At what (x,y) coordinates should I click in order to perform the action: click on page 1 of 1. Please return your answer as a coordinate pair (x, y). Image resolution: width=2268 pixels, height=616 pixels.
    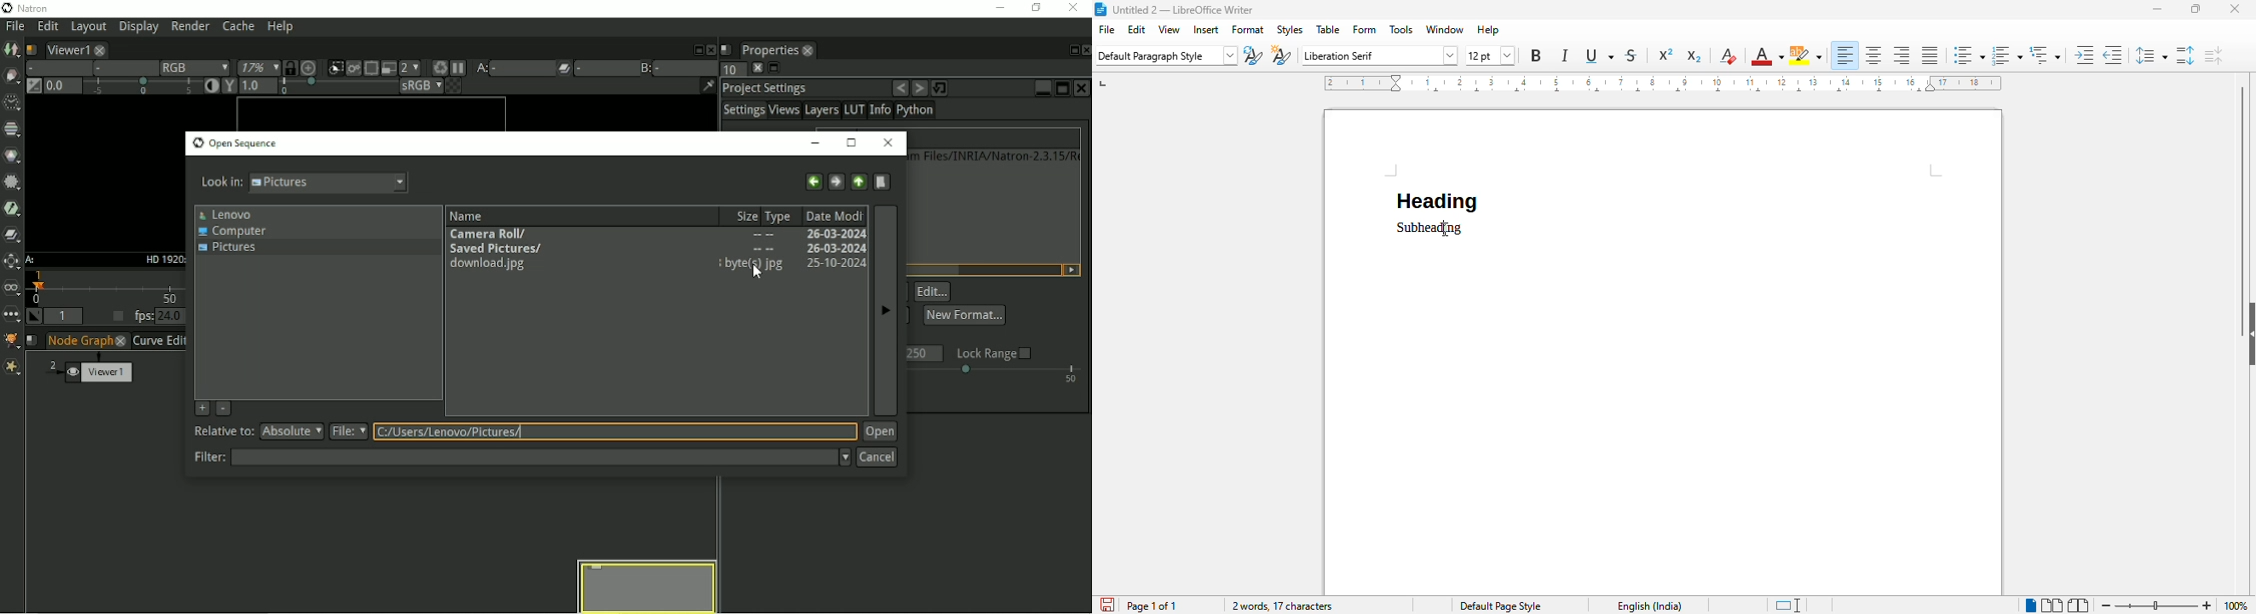
    Looking at the image, I should click on (1152, 605).